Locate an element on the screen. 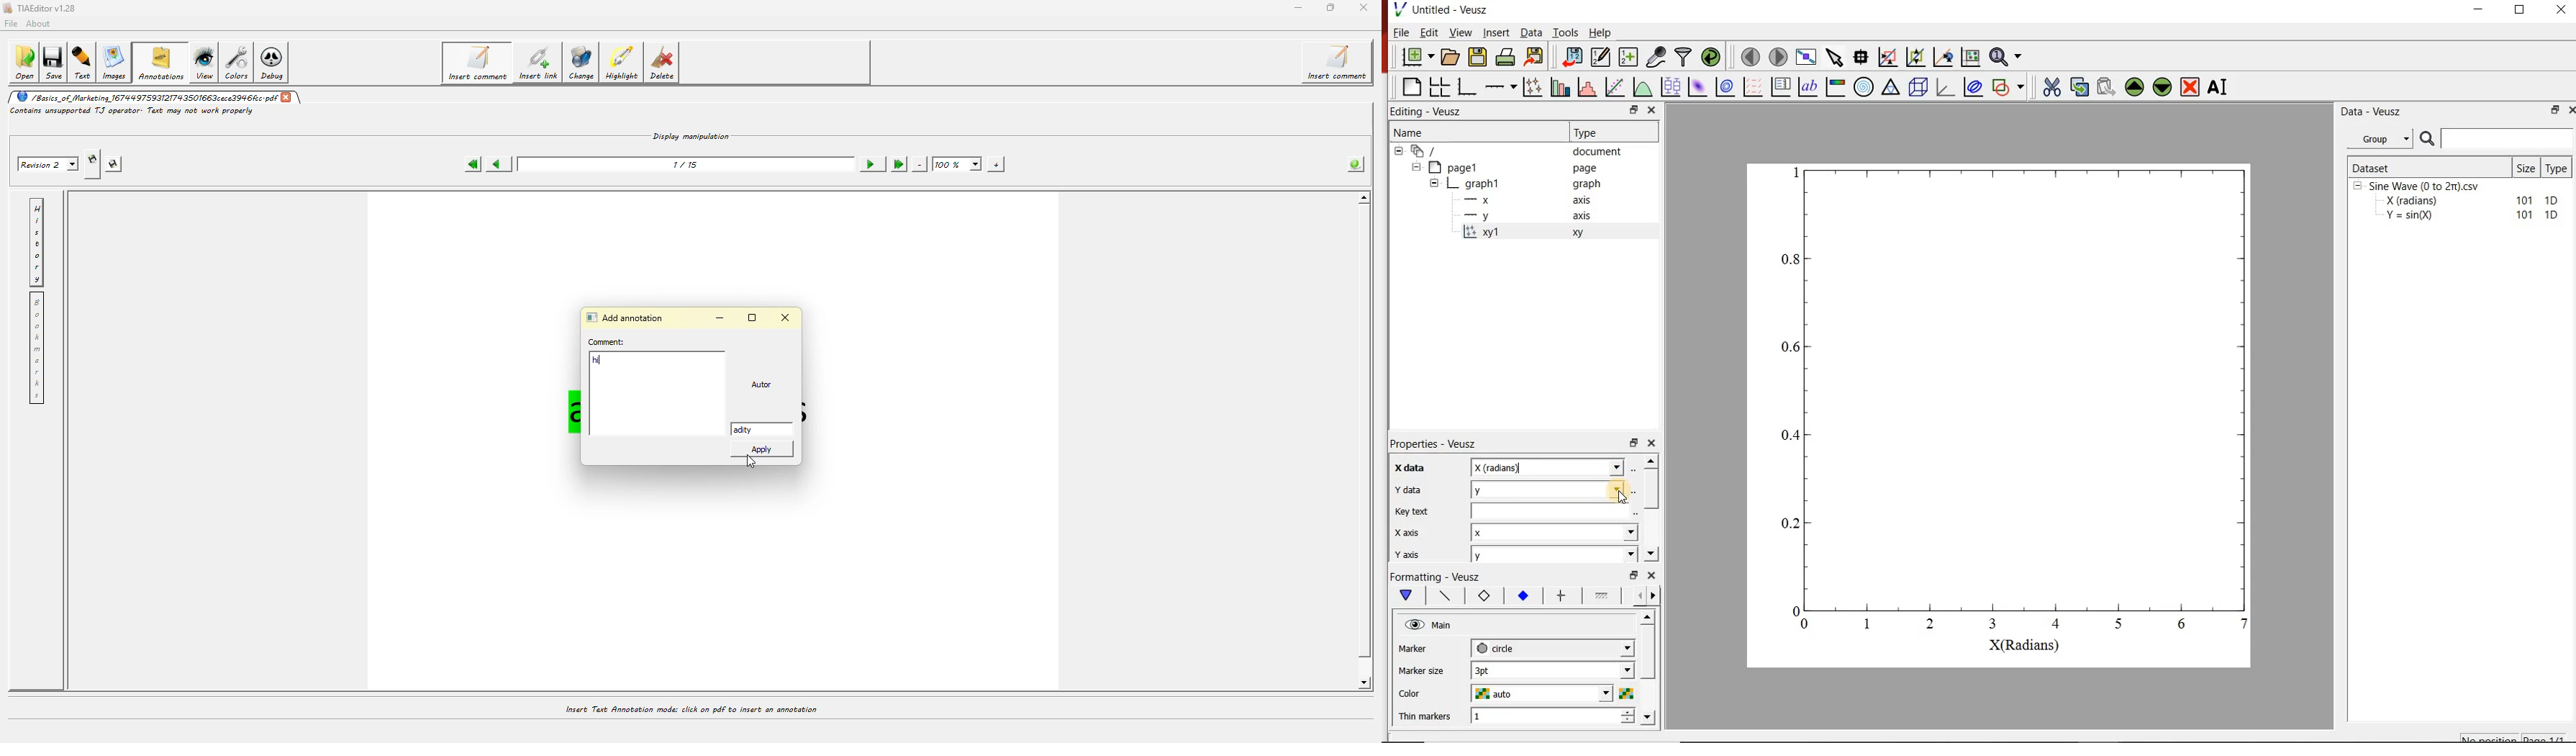  Size is located at coordinates (2527, 167).